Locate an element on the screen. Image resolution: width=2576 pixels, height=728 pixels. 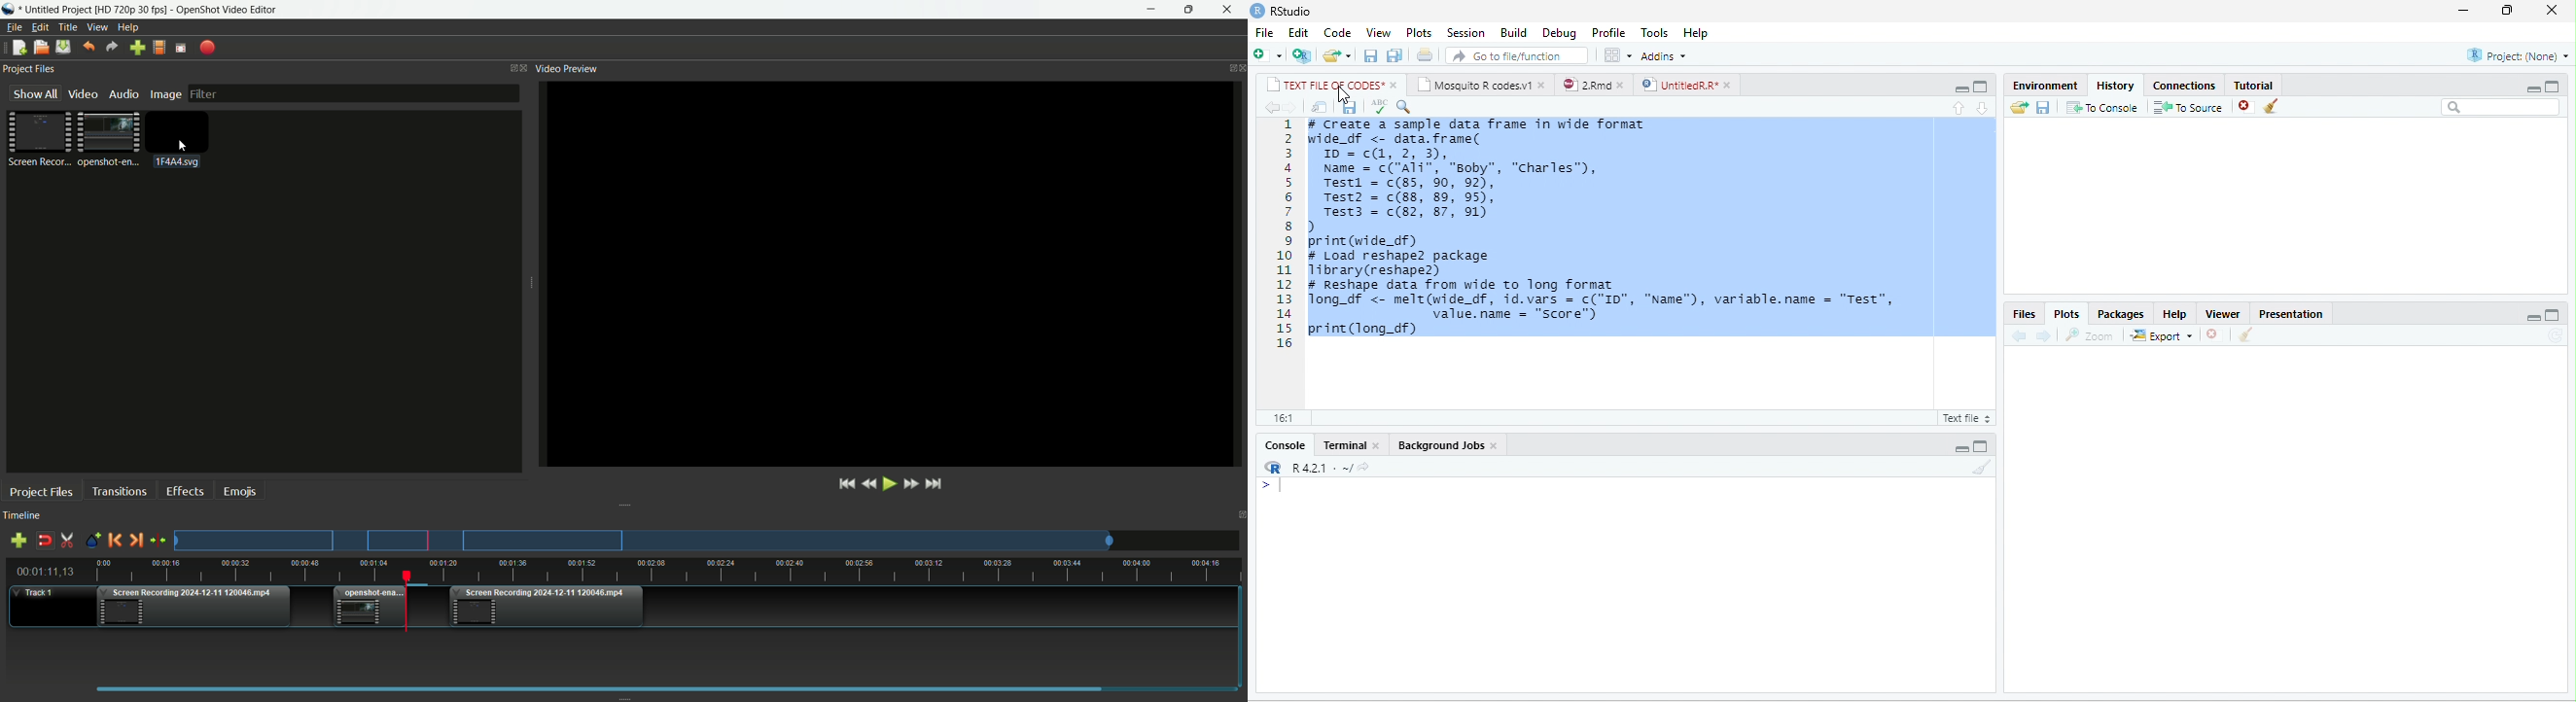
new file is located at coordinates (1267, 56).